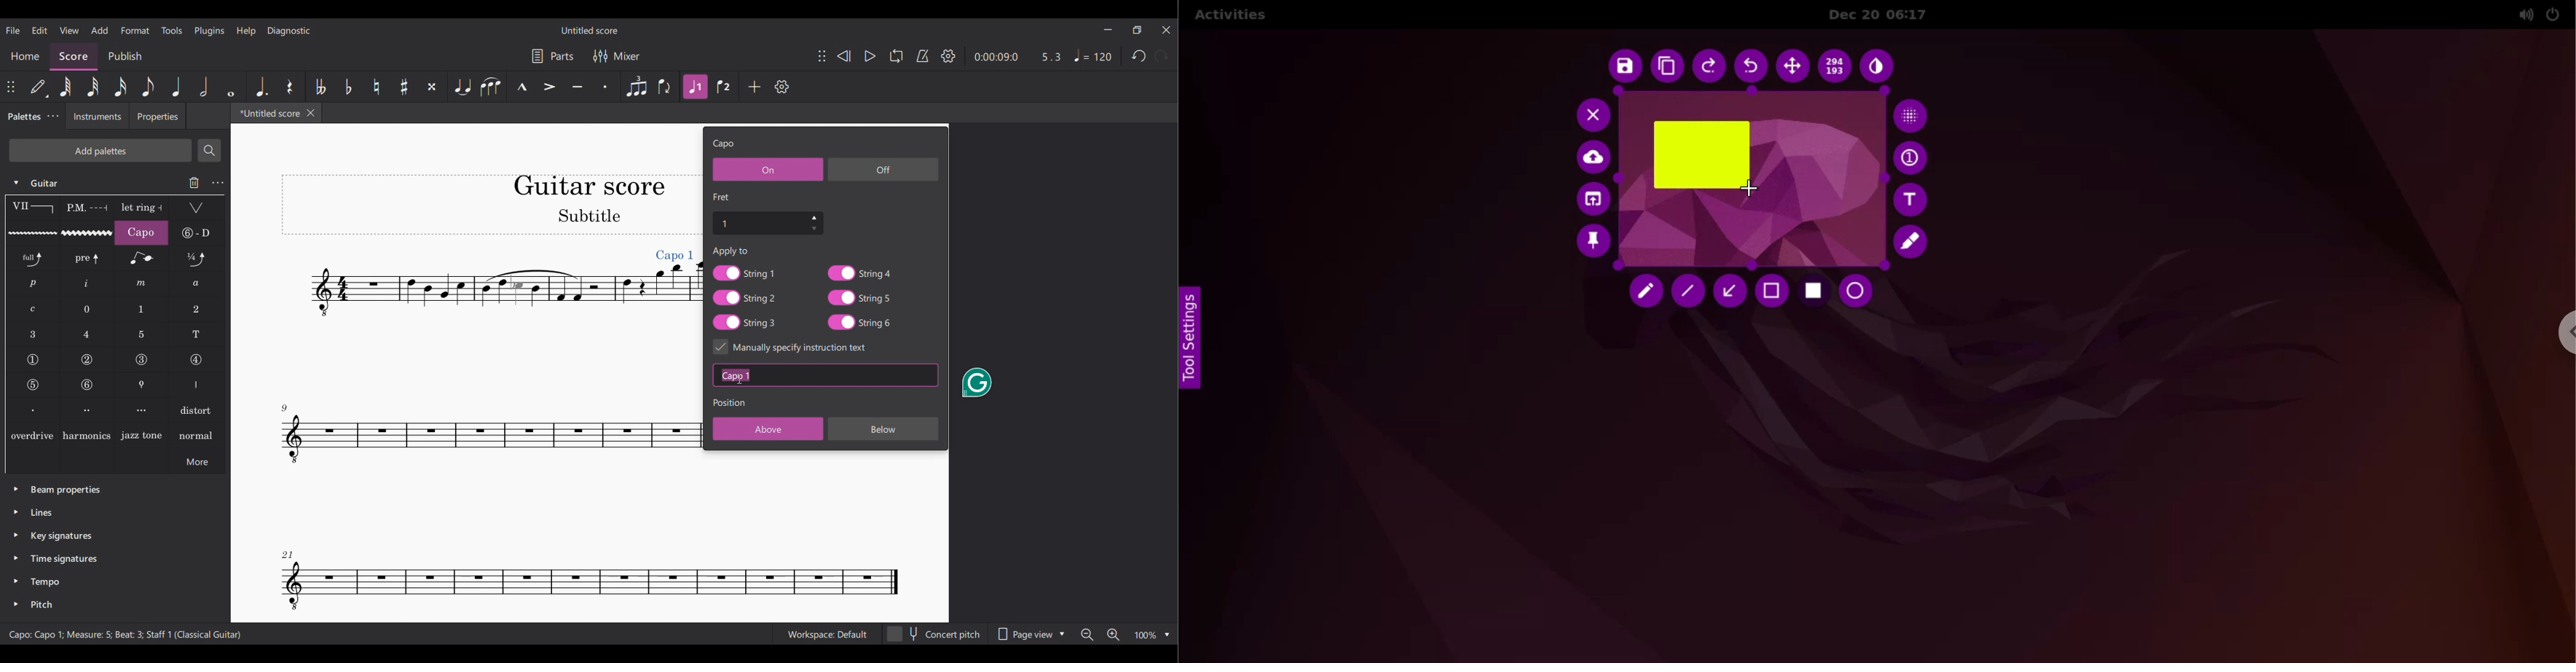 The height and width of the screenshot is (672, 2576). I want to click on Redo, so click(1162, 56).